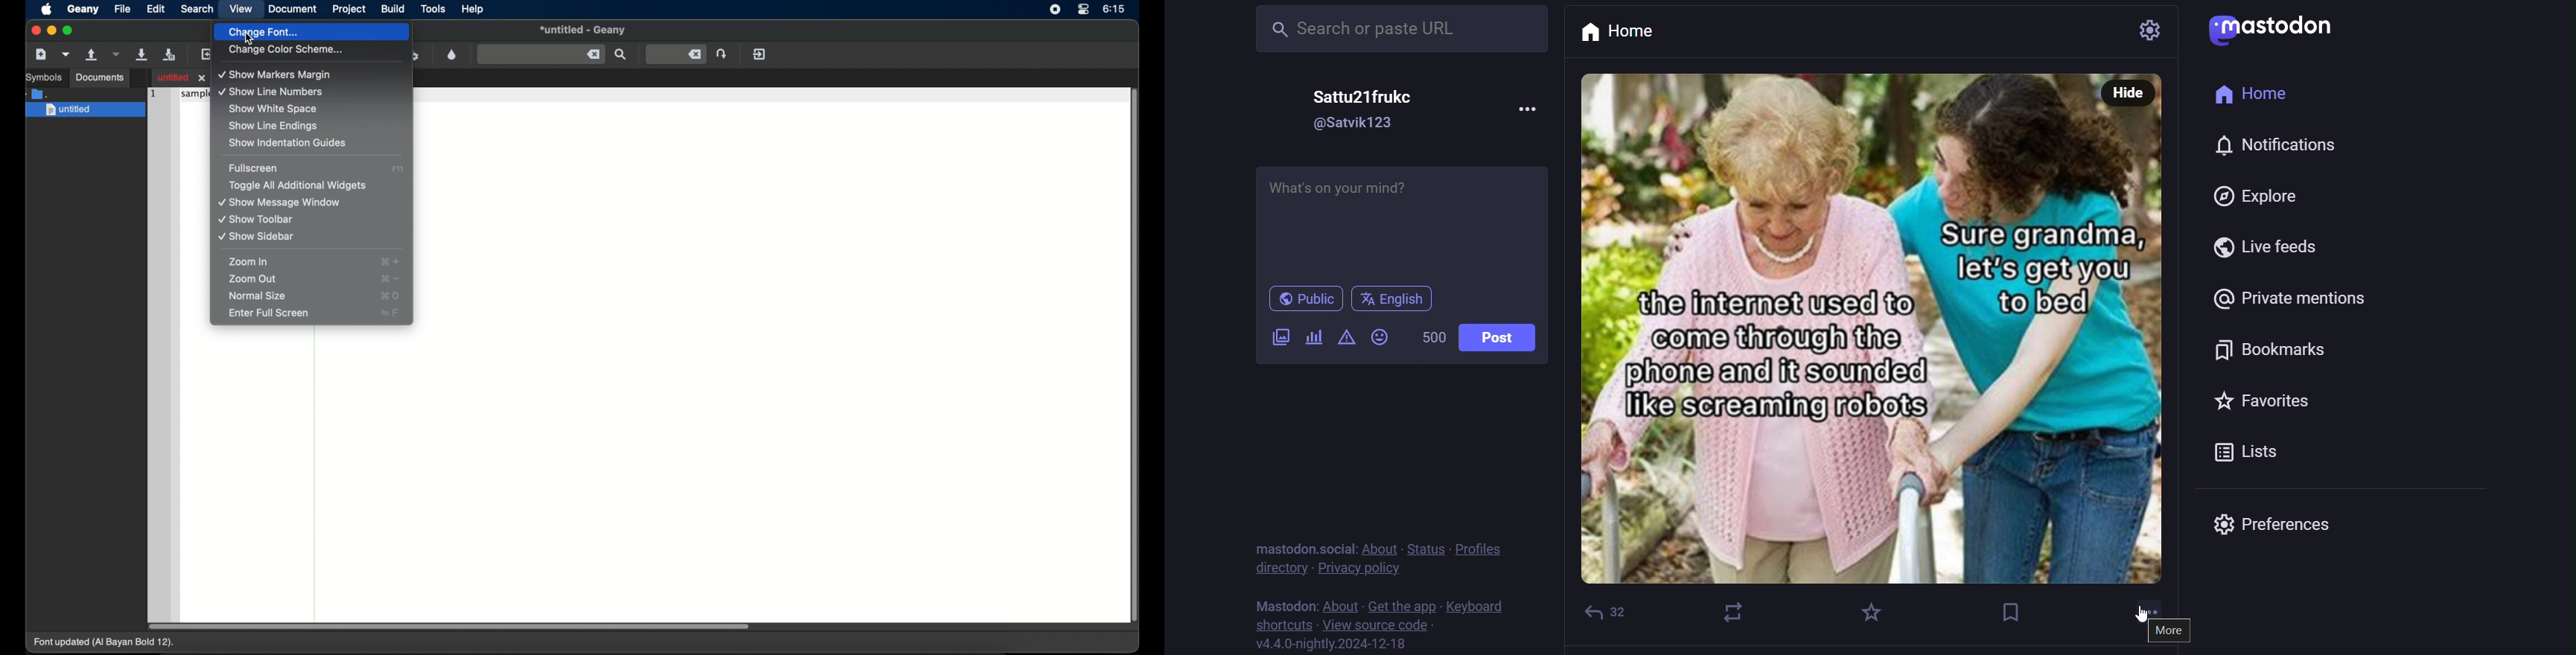  What do you see at coordinates (2290, 298) in the screenshot?
I see `private mention` at bounding box center [2290, 298].